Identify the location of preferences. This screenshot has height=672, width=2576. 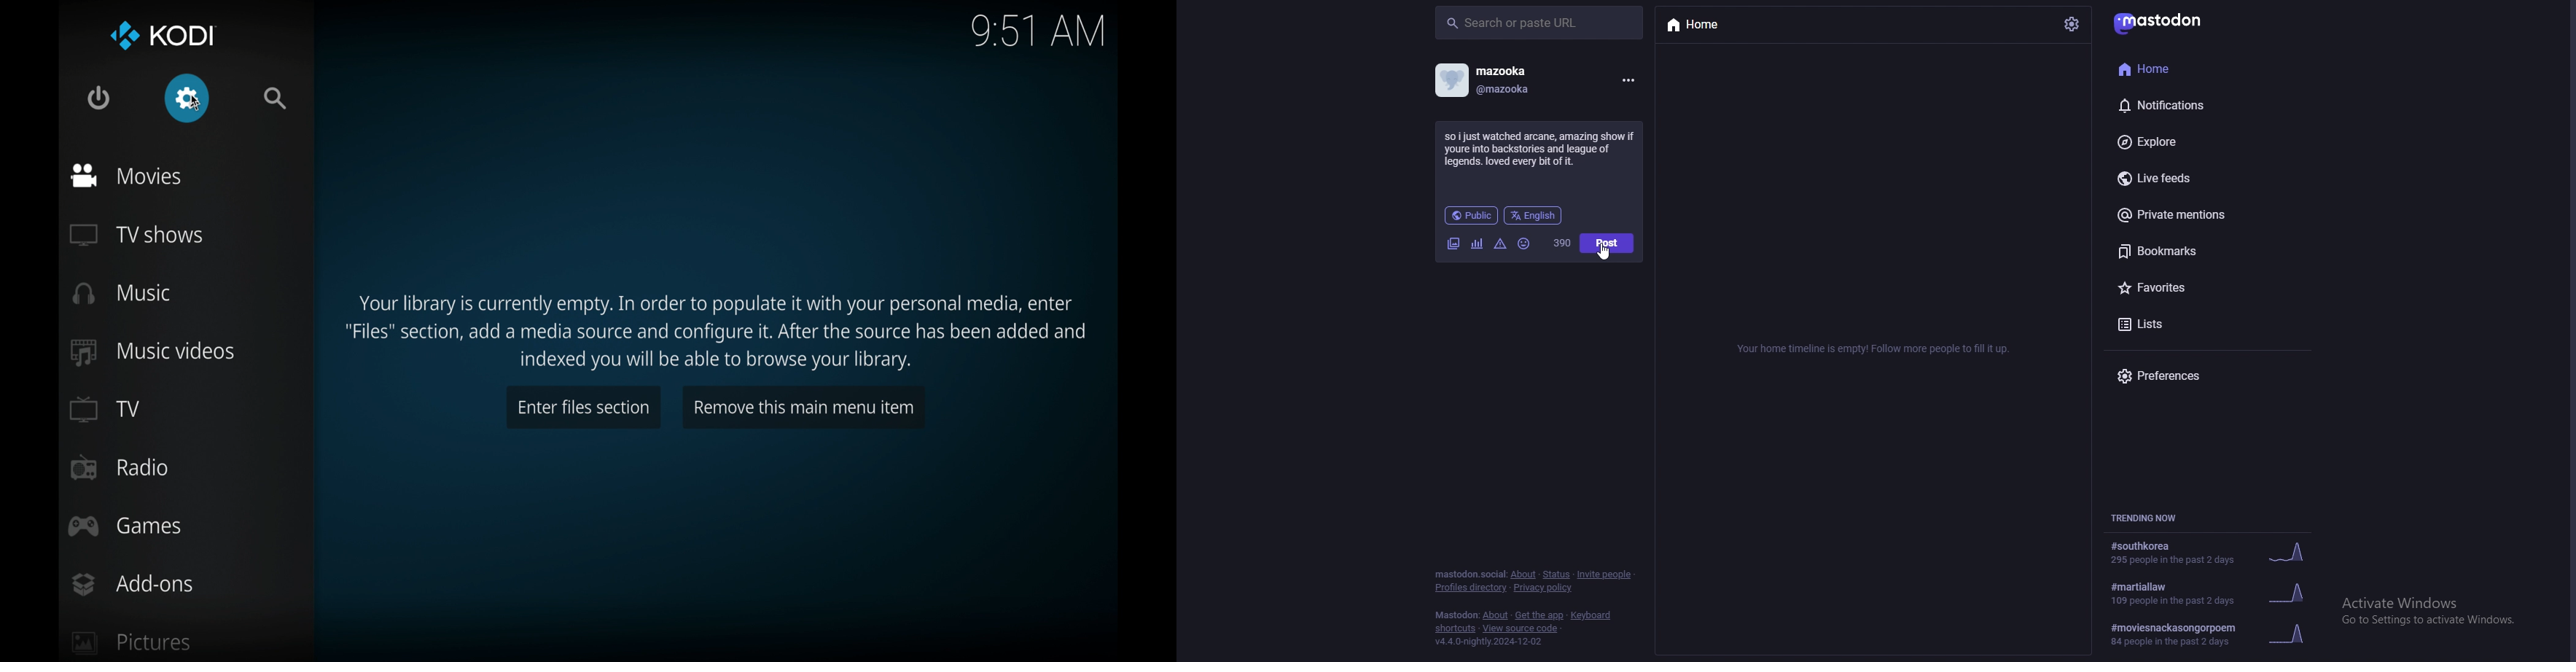
(2201, 375).